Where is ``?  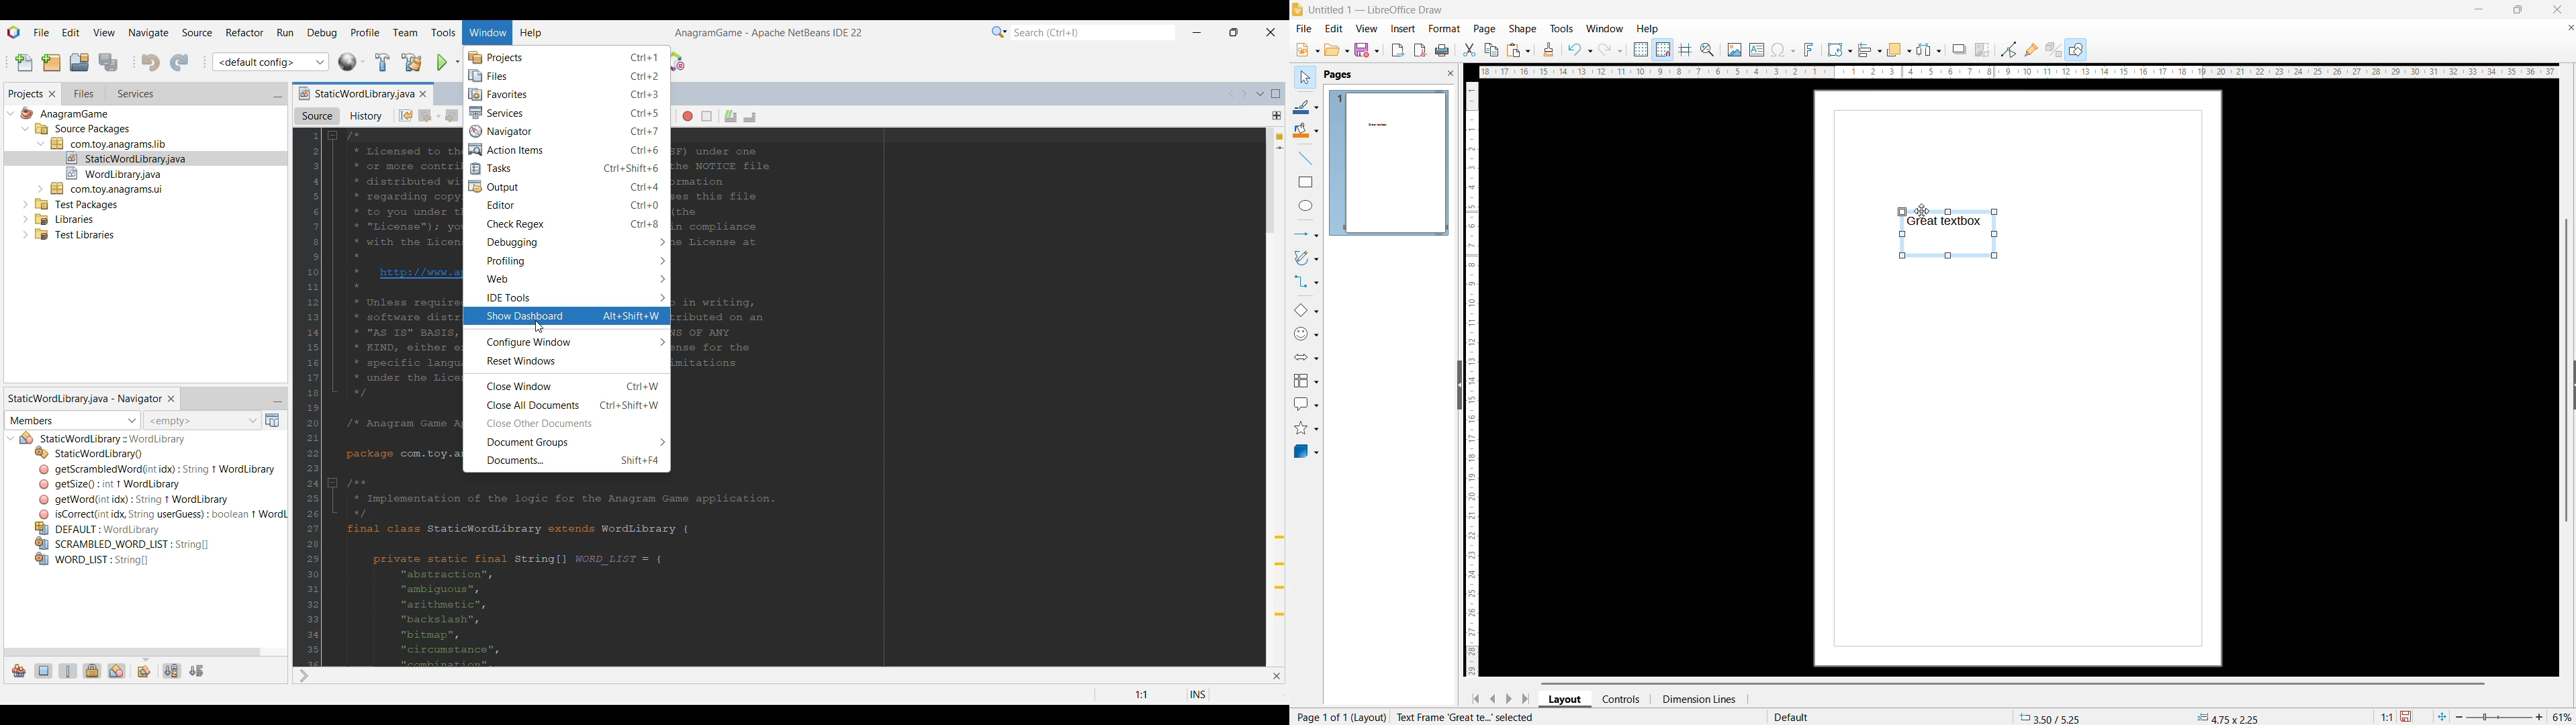  is located at coordinates (64, 115).